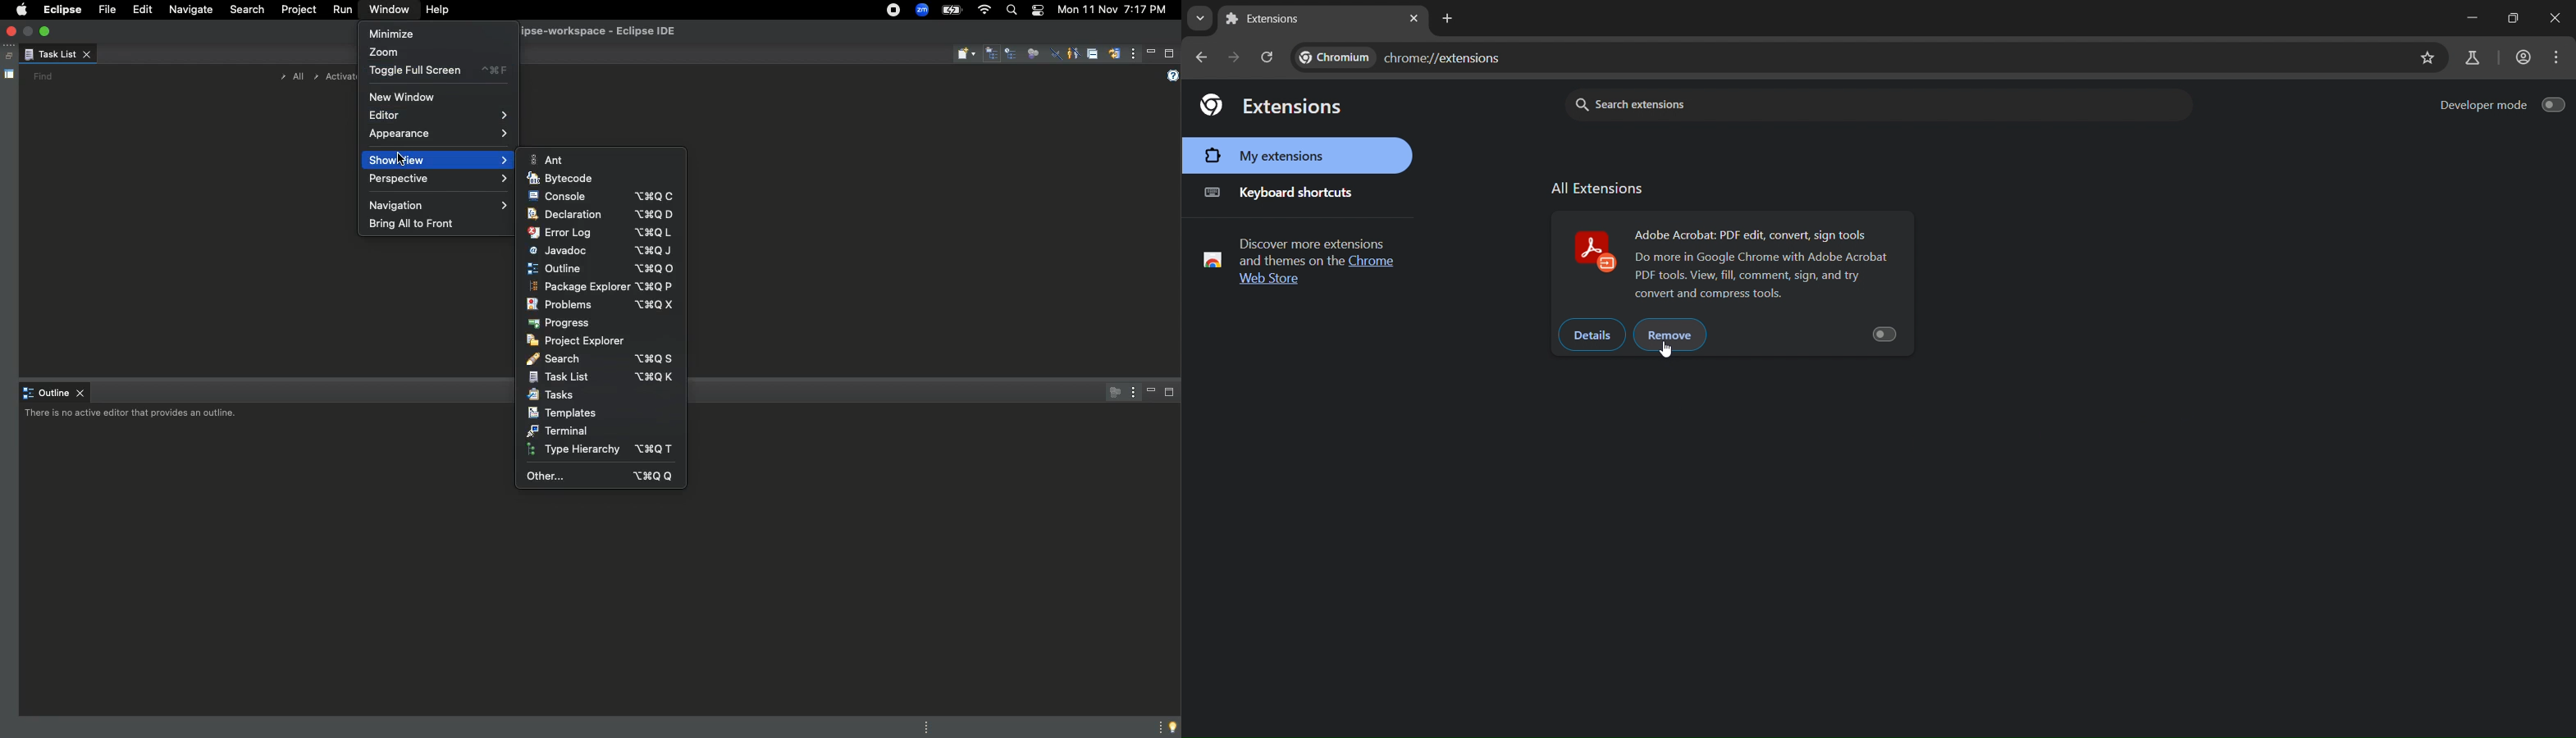 This screenshot has width=2576, height=756. What do you see at coordinates (1170, 395) in the screenshot?
I see `Maximize` at bounding box center [1170, 395].